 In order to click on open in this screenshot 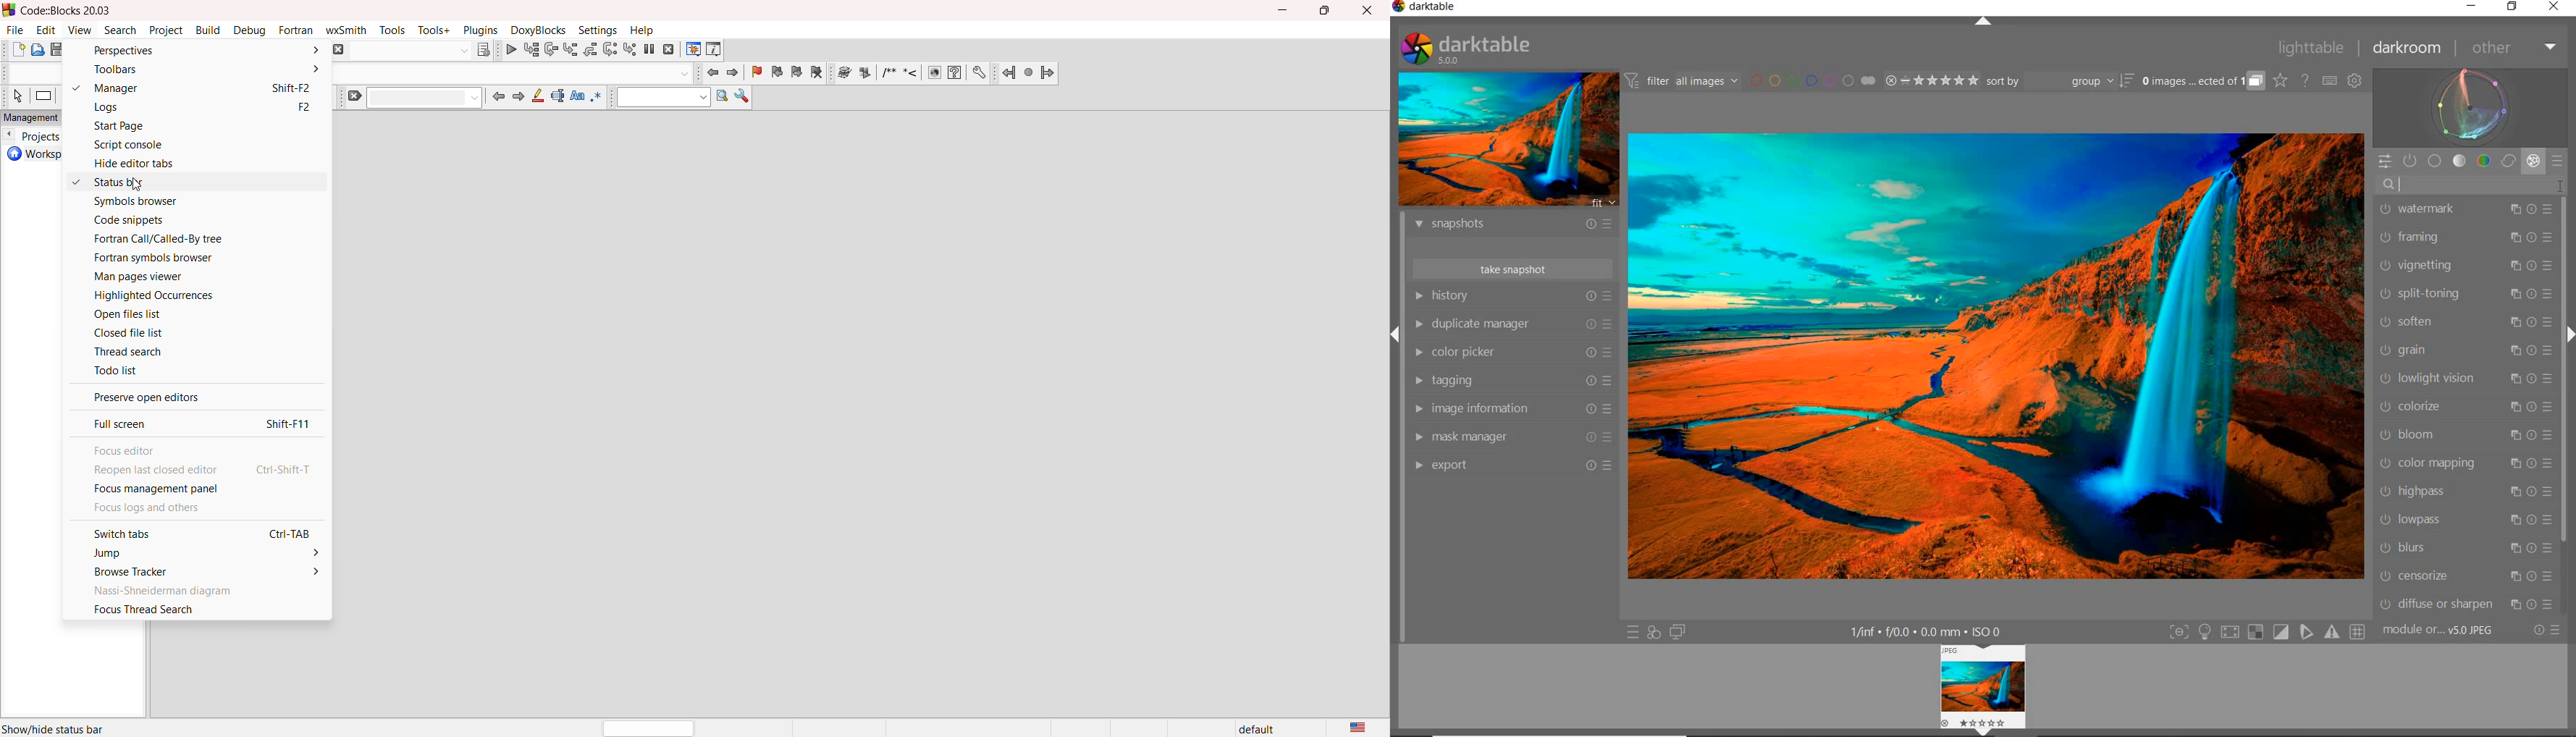, I will do `click(38, 50)`.